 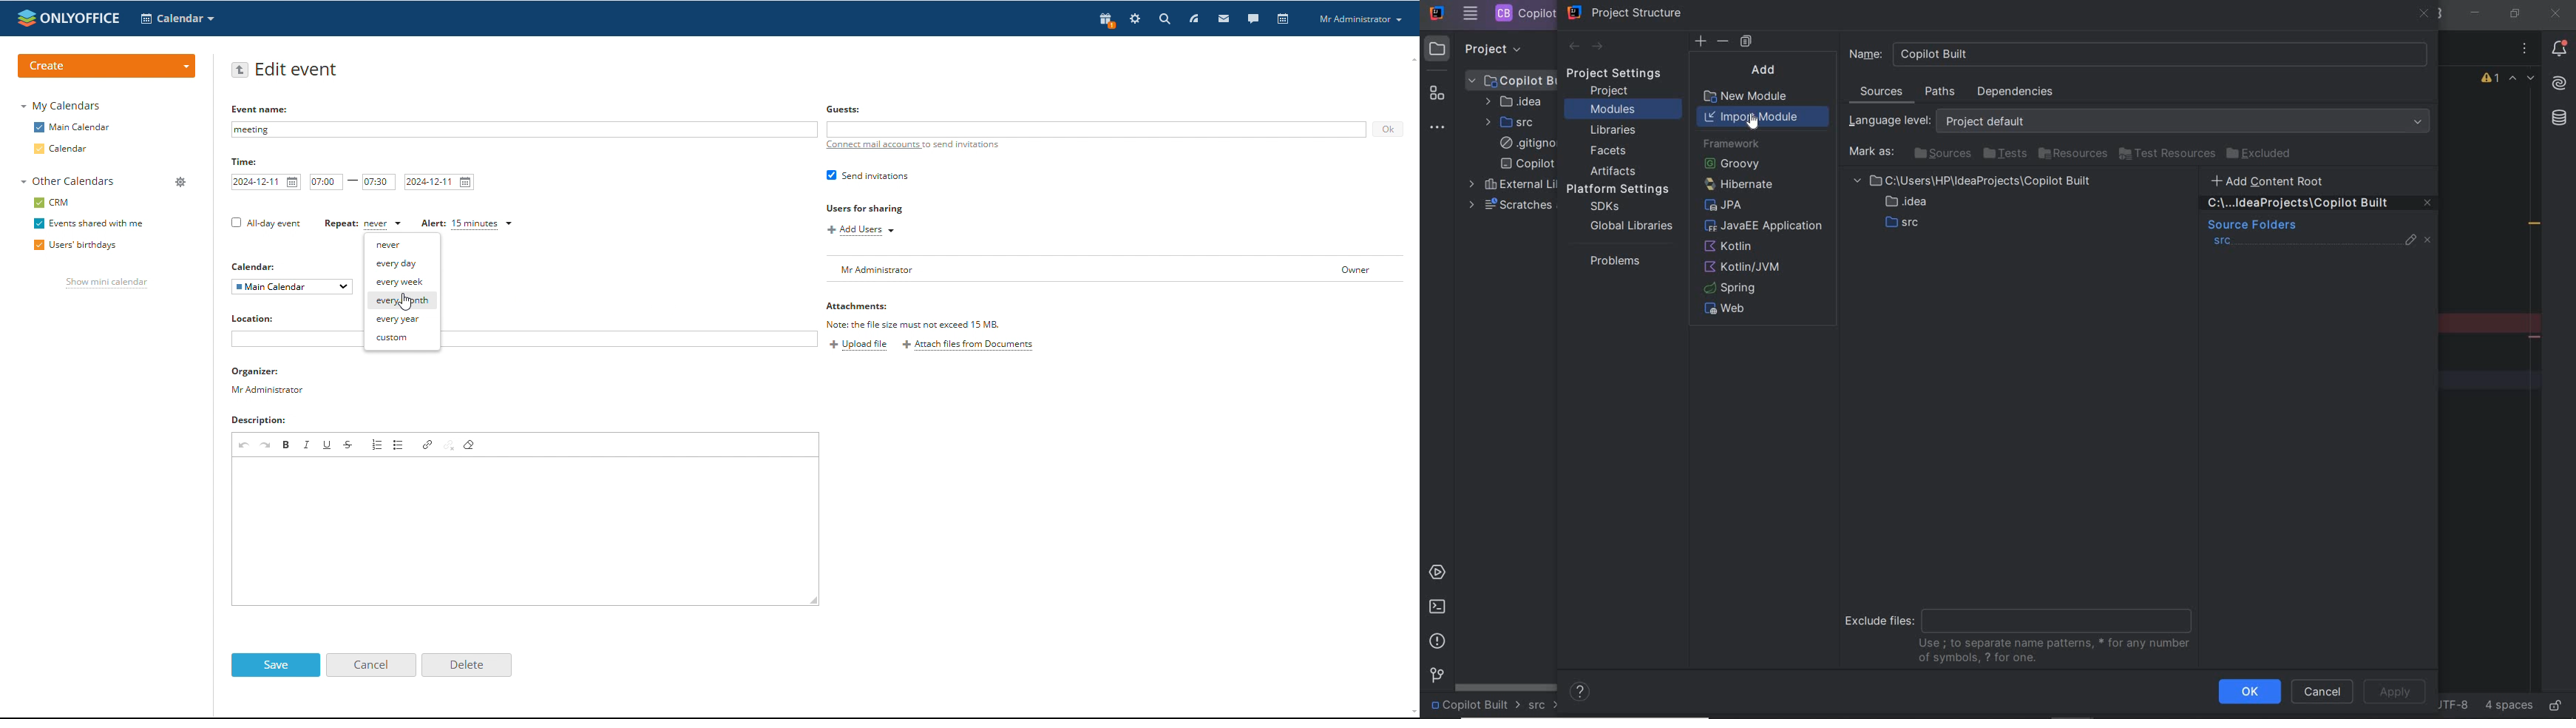 I want to click on upload file, so click(x=858, y=345).